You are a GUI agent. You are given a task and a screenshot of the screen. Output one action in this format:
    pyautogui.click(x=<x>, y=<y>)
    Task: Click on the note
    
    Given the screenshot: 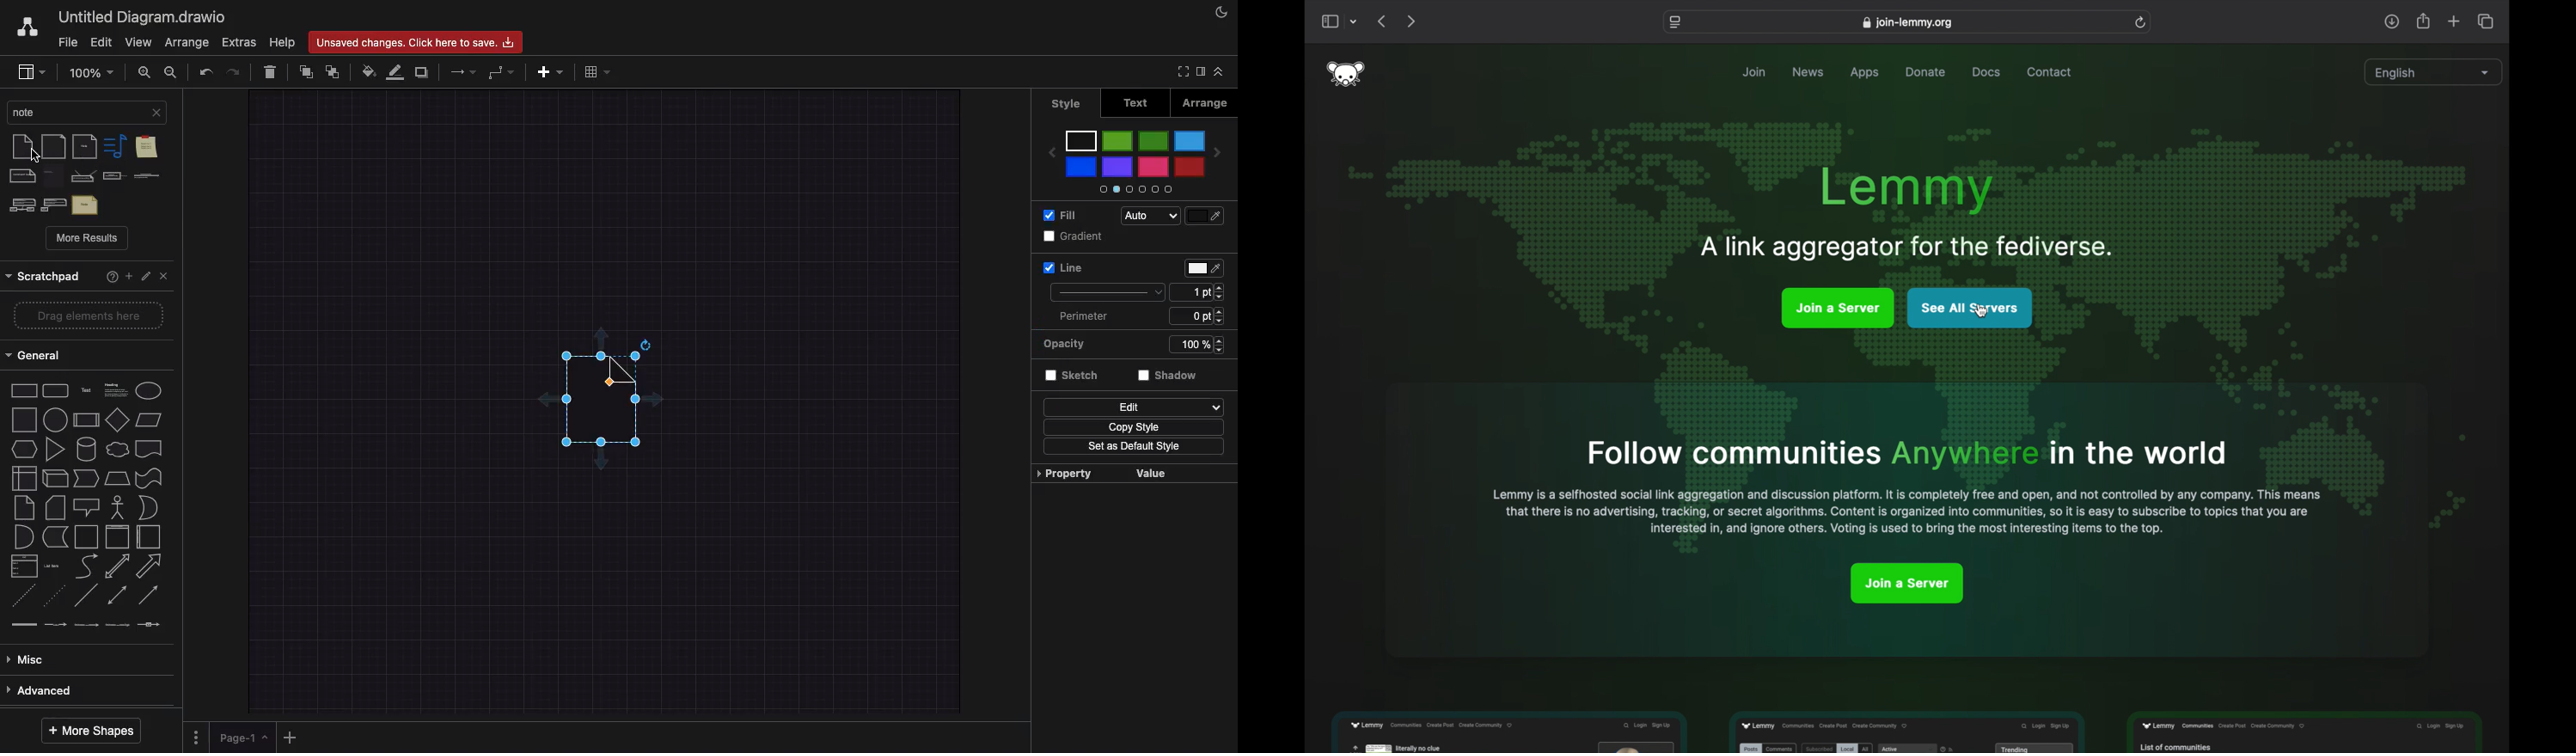 What is the action you would take?
    pyautogui.click(x=22, y=509)
    